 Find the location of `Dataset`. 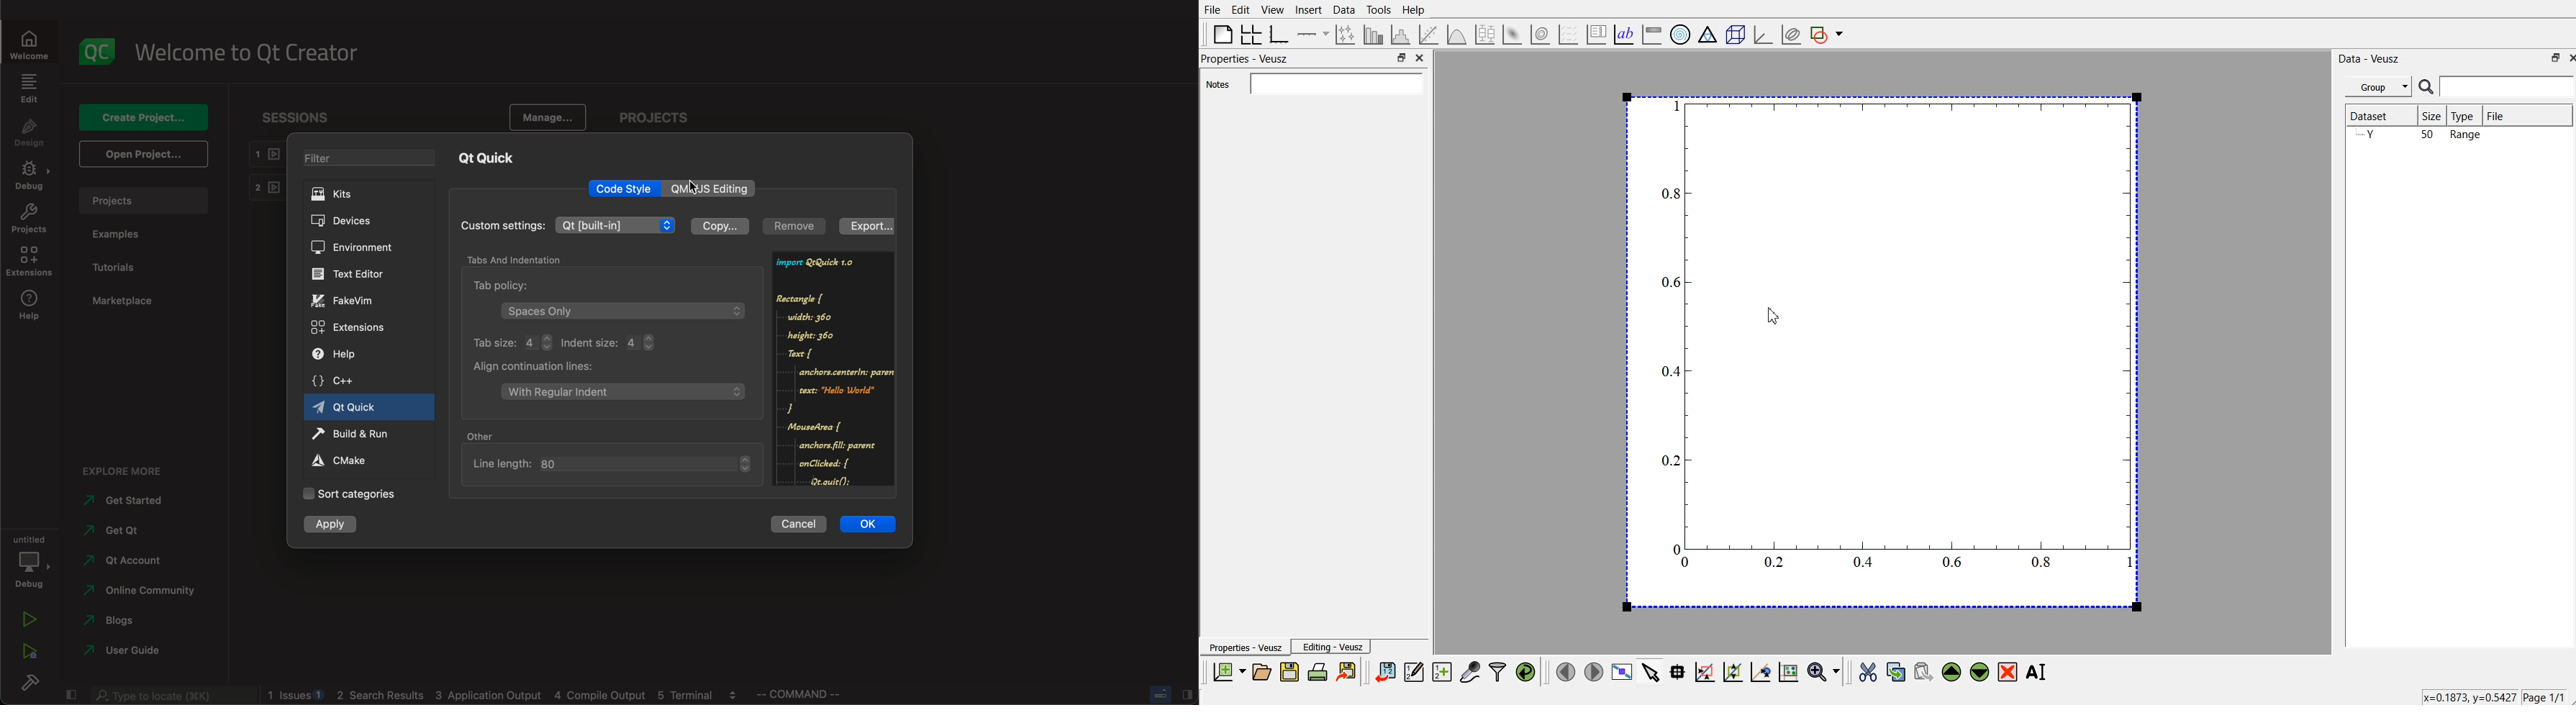

Dataset is located at coordinates (2374, 113).